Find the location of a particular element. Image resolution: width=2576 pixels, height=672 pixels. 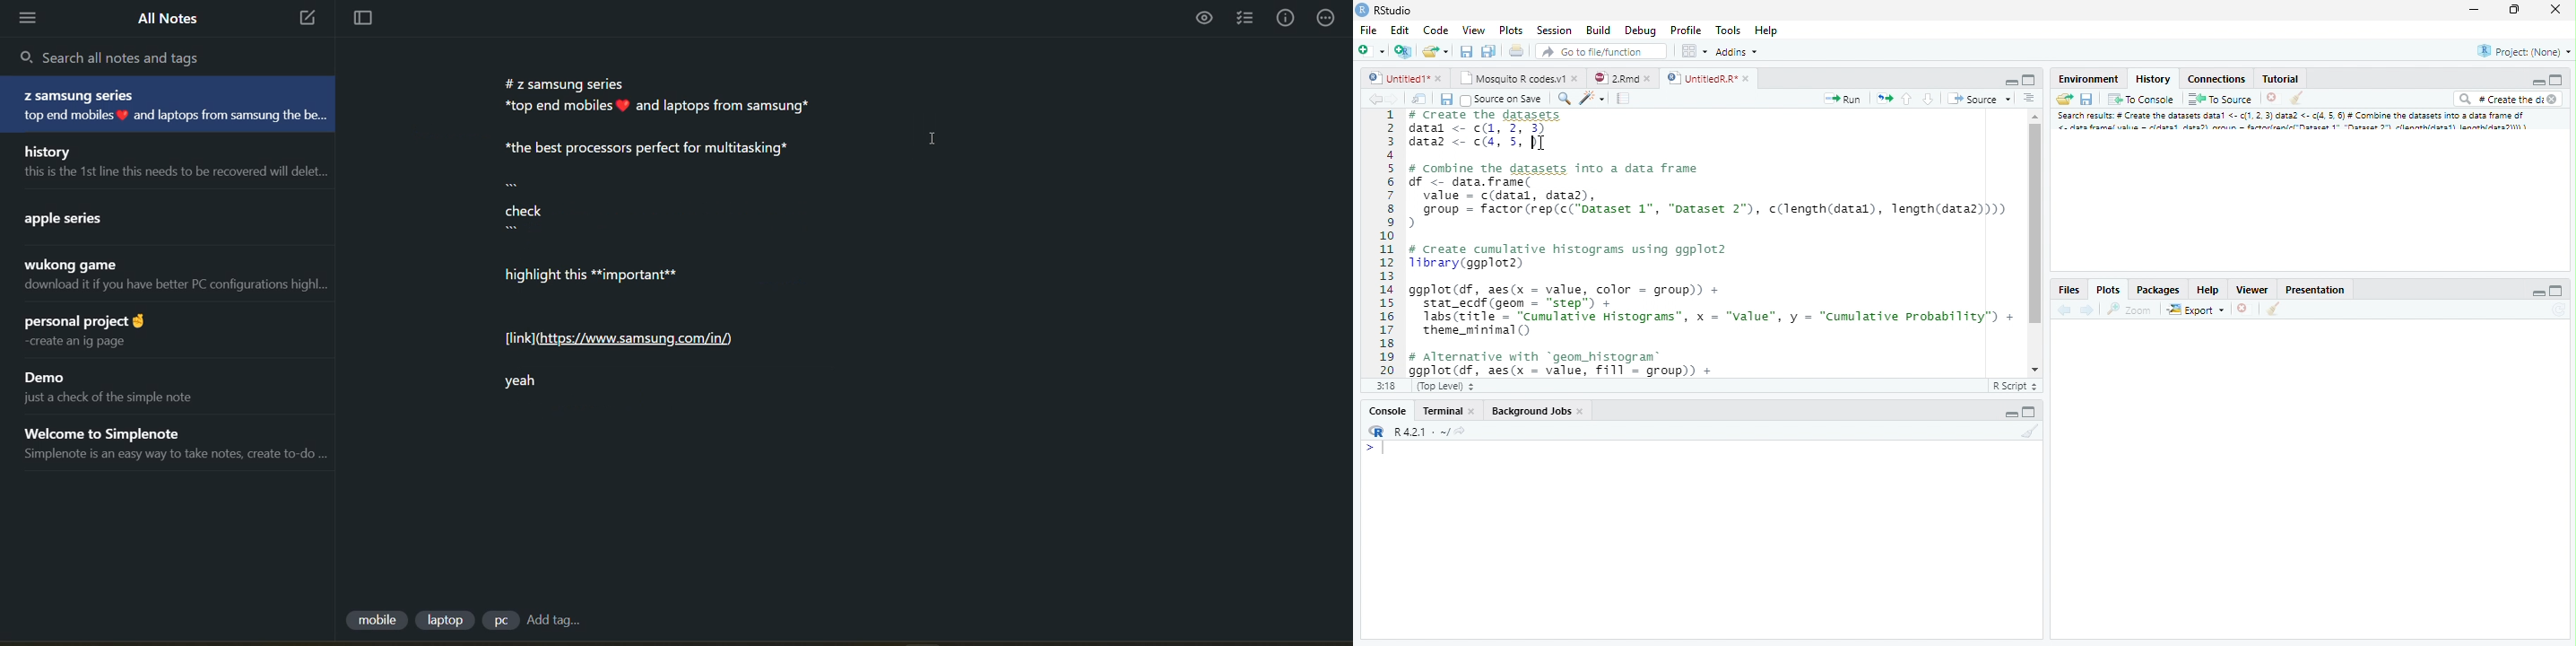

actions is located at coordinates (1329, 17).